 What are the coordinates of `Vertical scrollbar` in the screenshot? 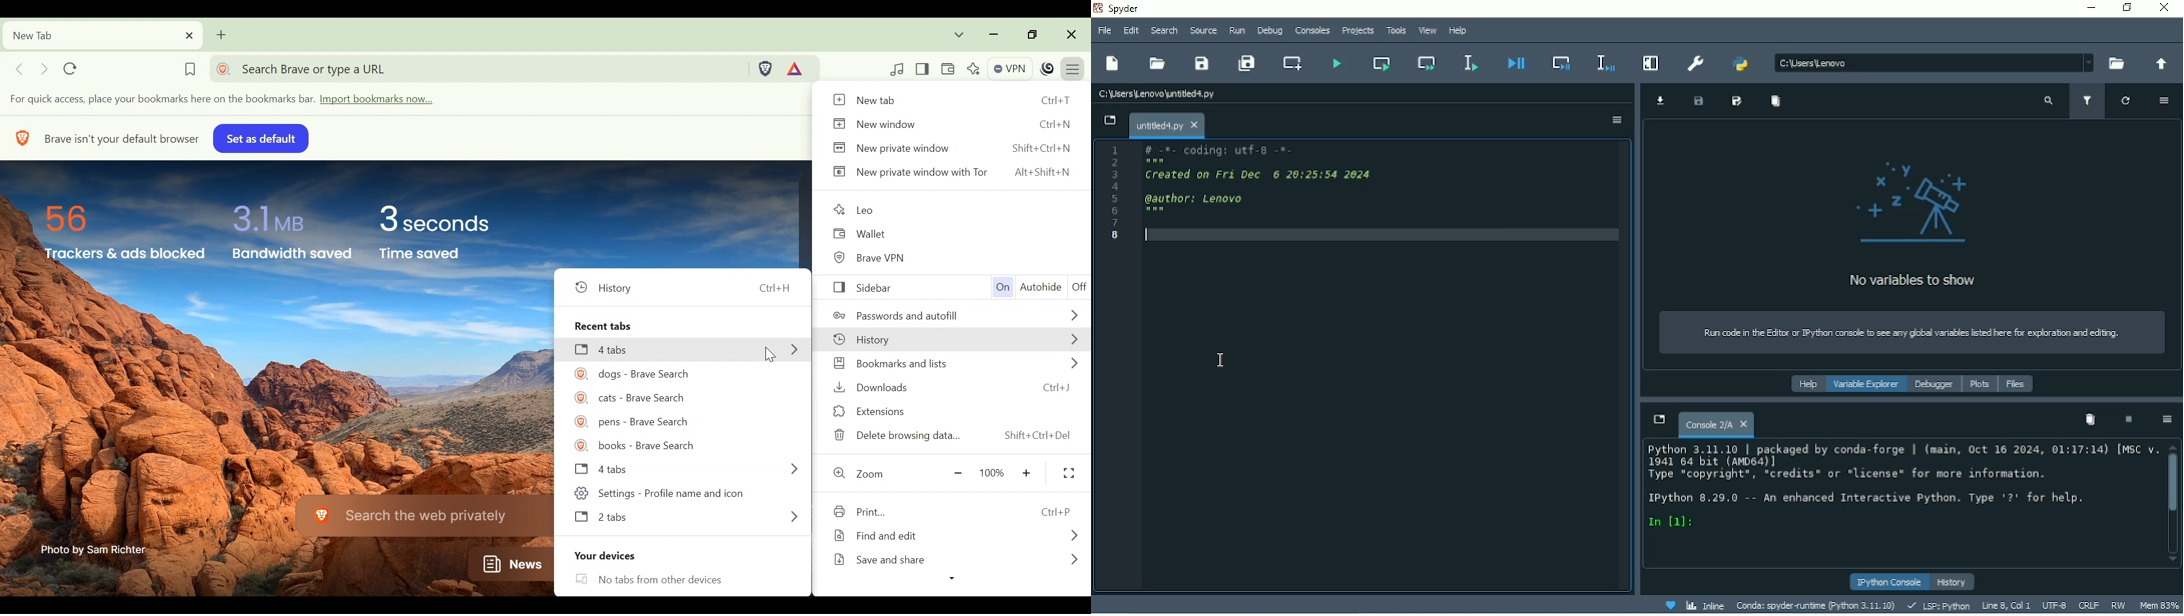 It's located at (2171, 483).